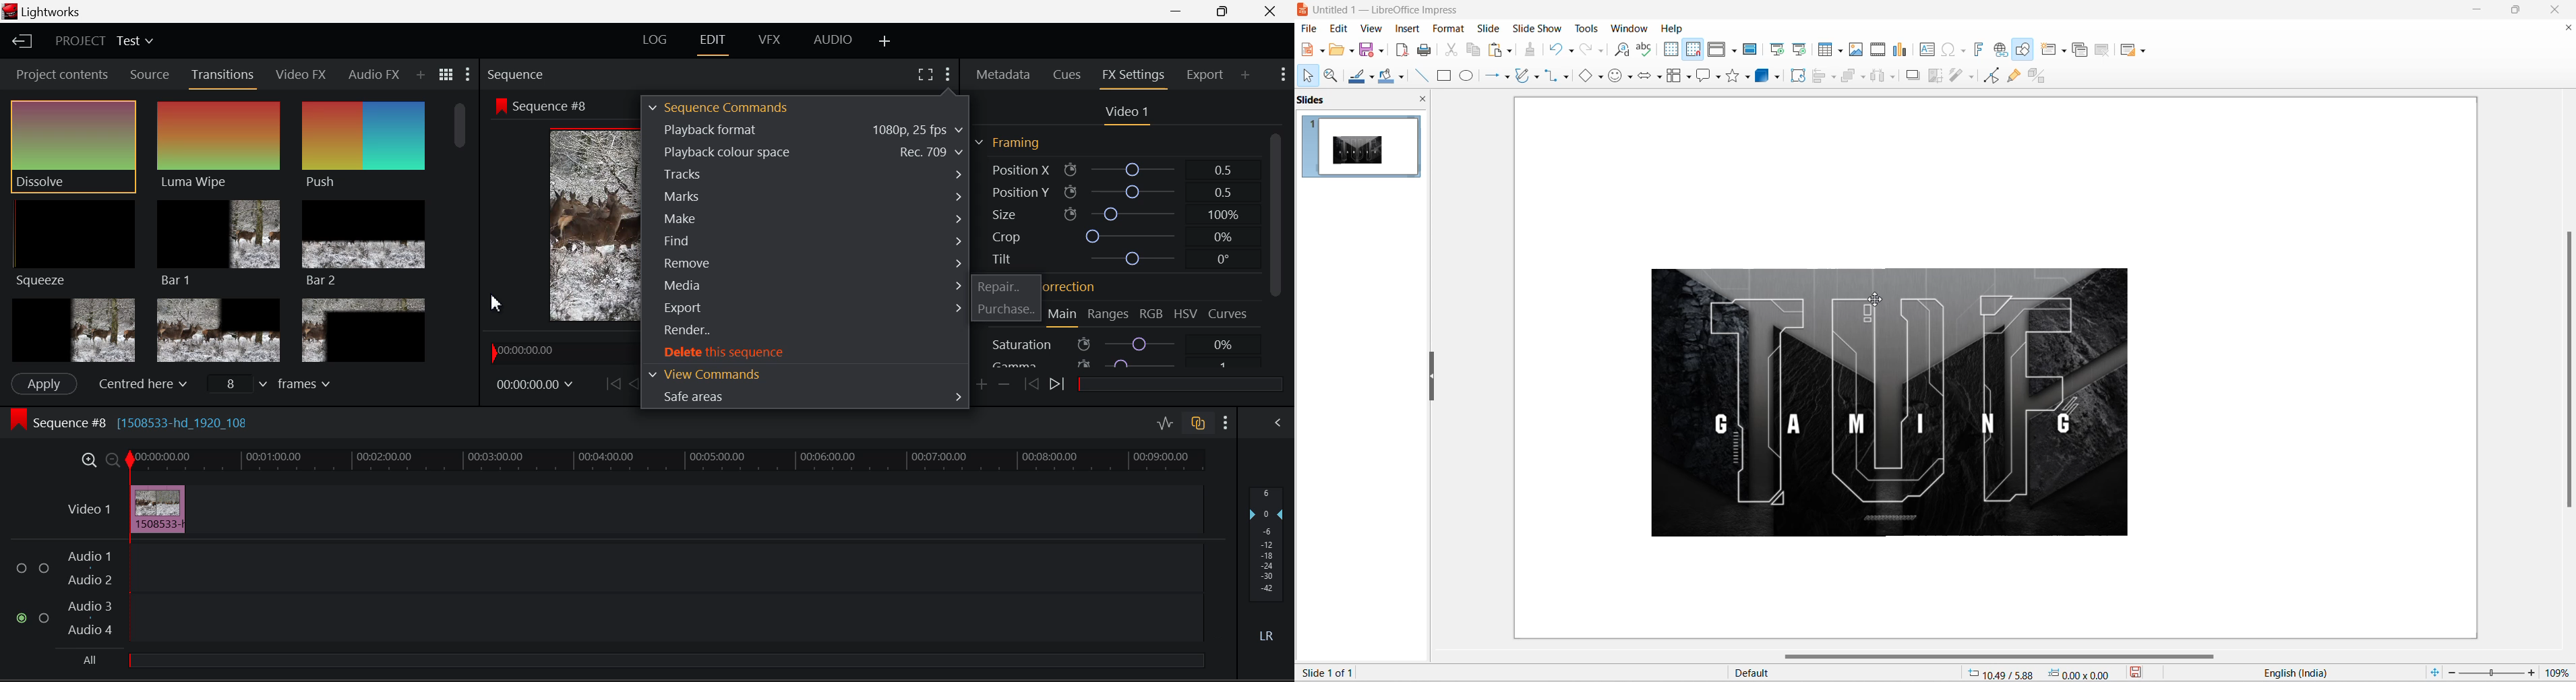 The image size is (2576, 700). Describe the element at coordinates (1444, 77) in the screenshot. I see `rectangle` at that location.